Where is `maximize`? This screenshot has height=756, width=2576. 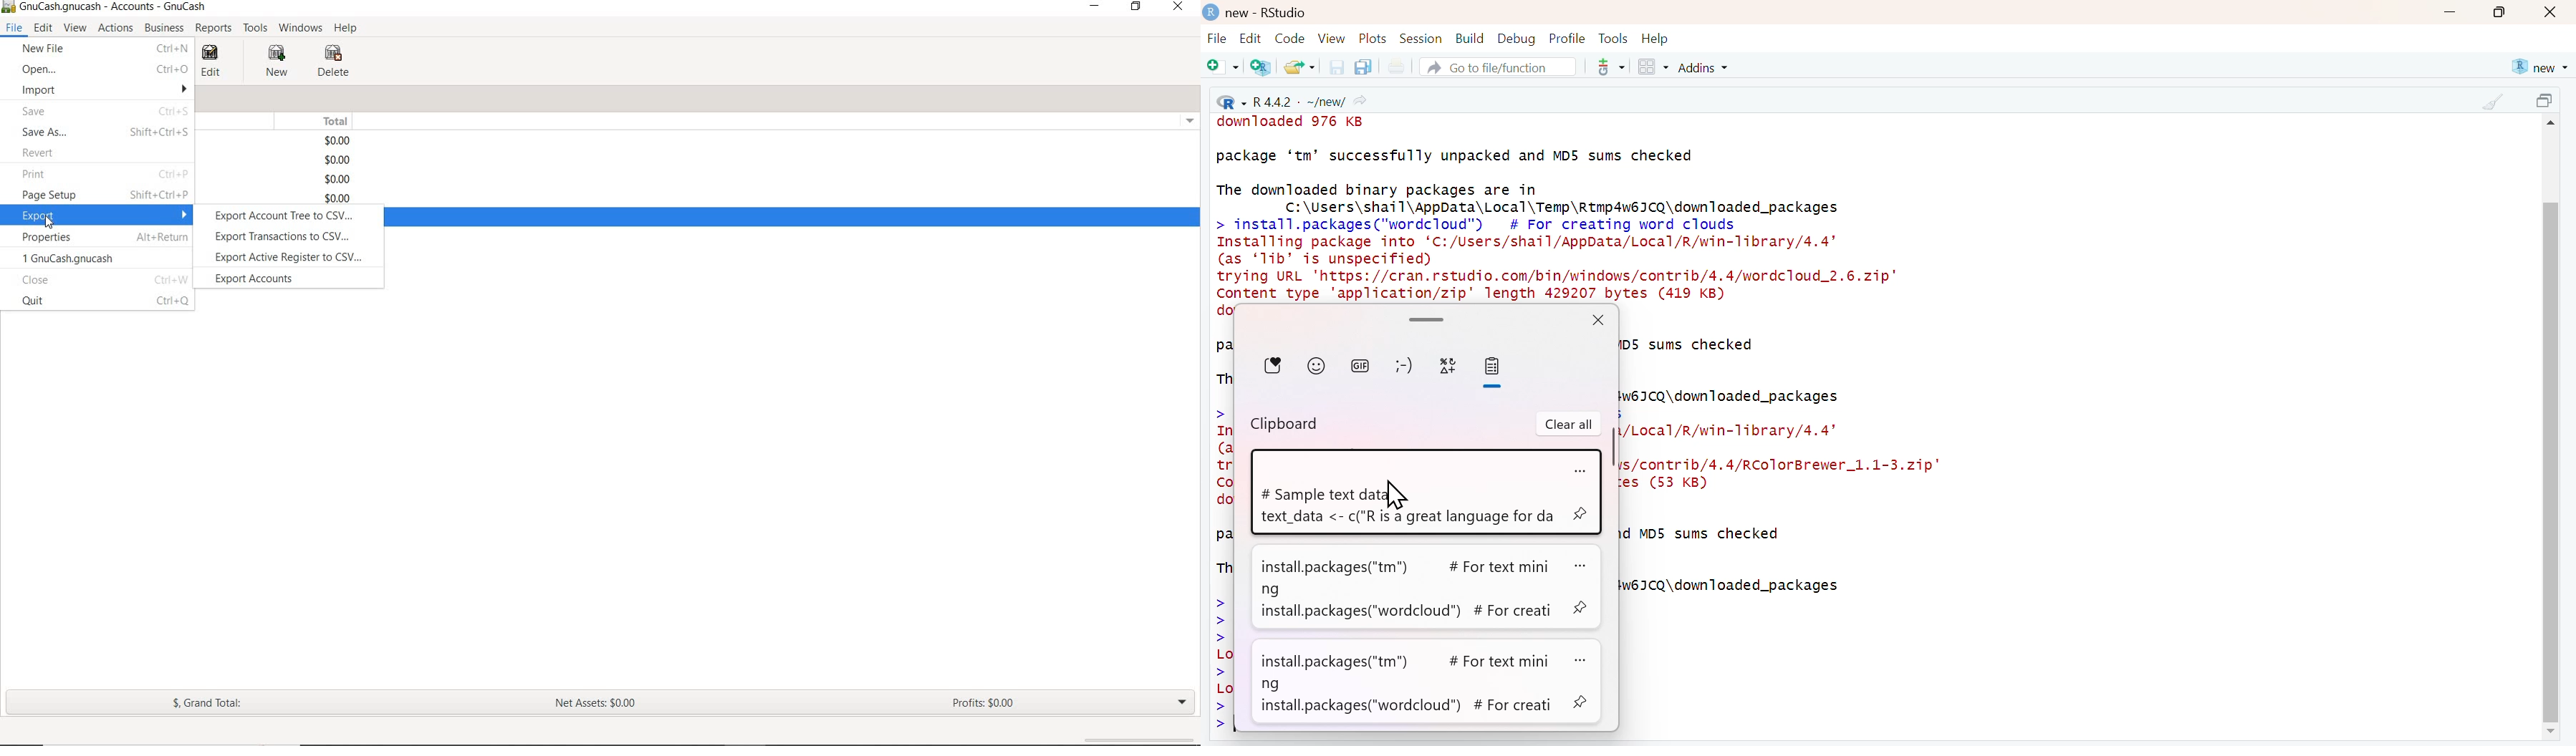
maximize is located at coordinates (2548, 101).